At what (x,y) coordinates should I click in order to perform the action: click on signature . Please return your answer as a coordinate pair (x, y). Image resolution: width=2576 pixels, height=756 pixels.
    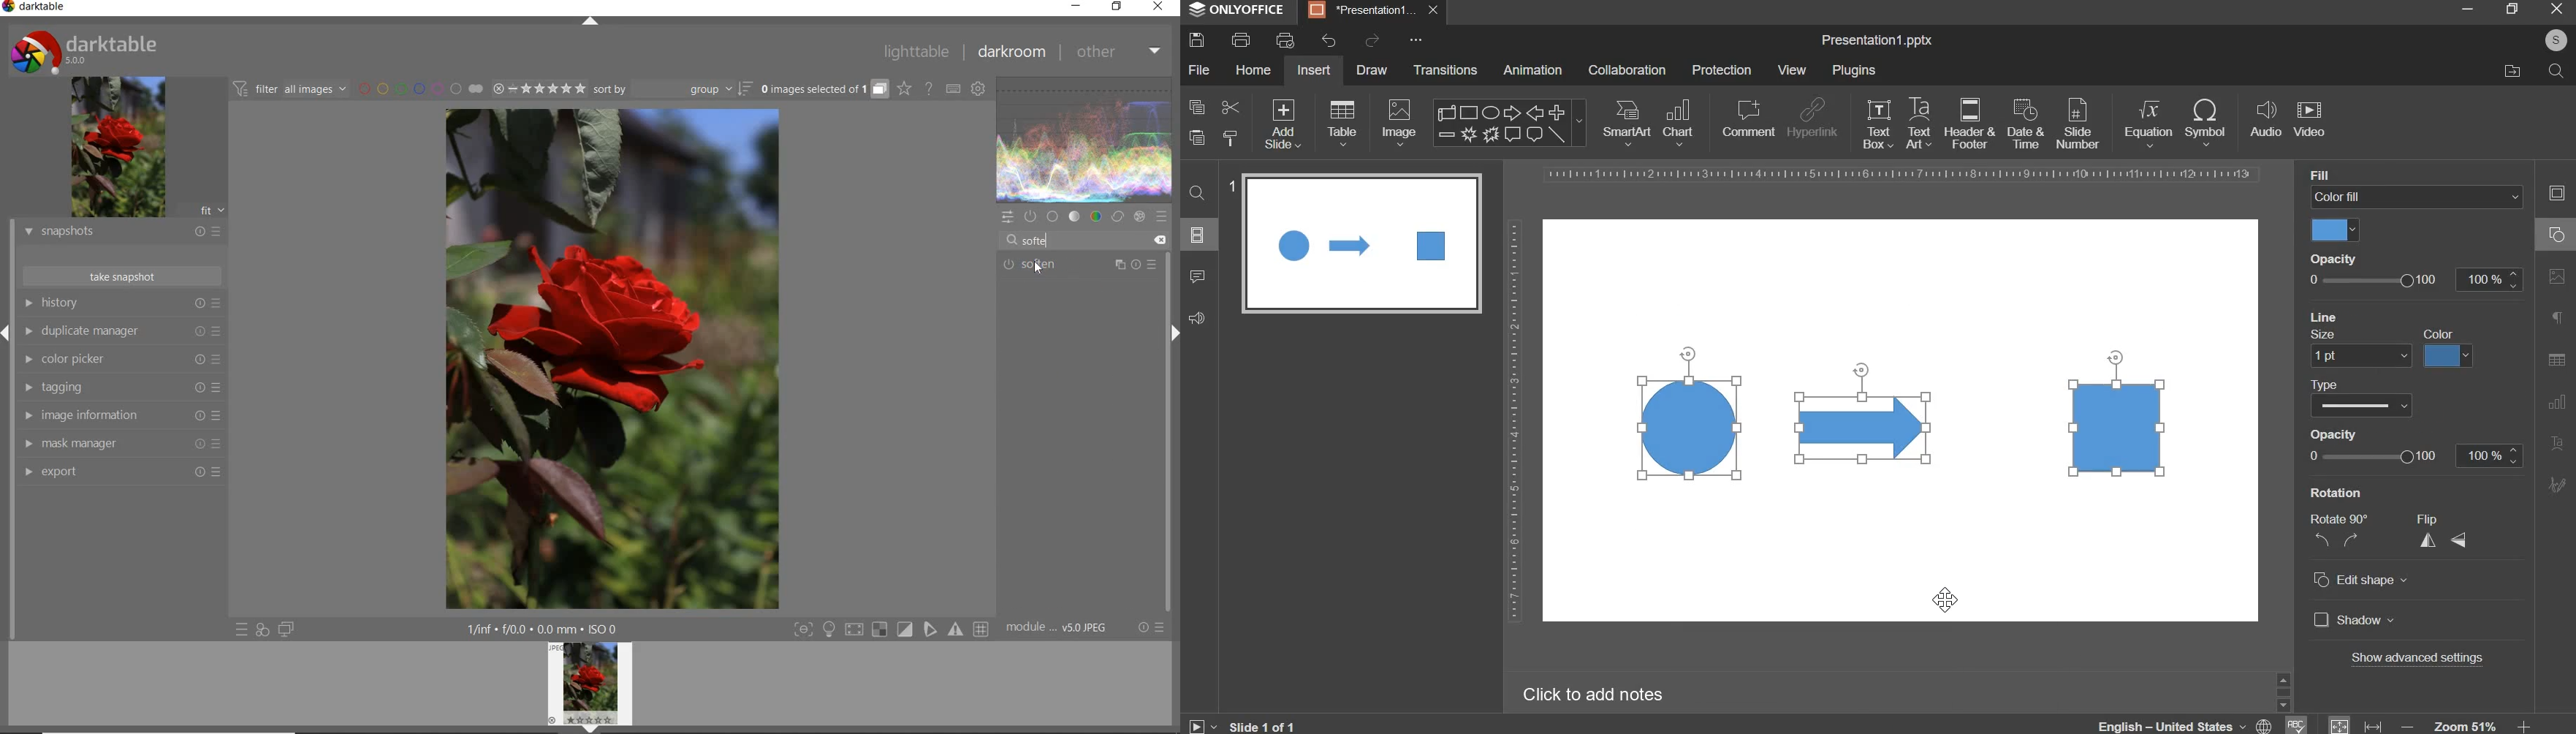
    Looking at the image, I should click on (2556, 484).